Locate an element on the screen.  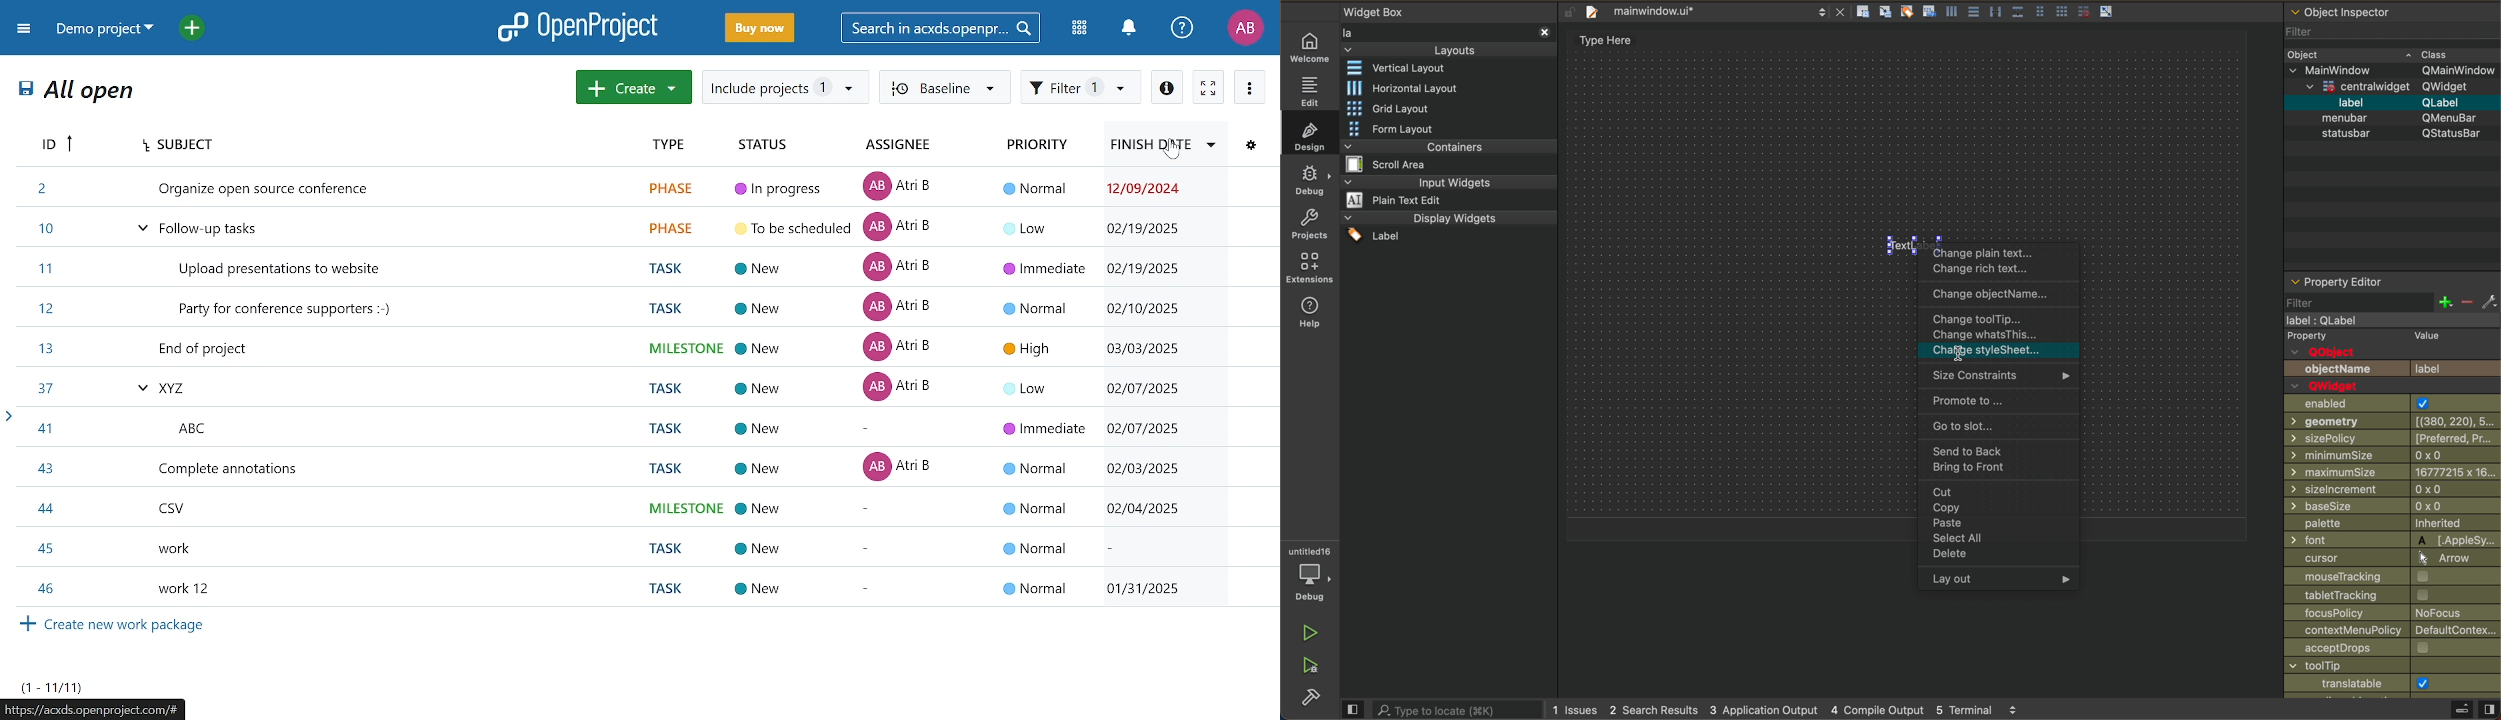
containers is located at coordinates (1447, 145).